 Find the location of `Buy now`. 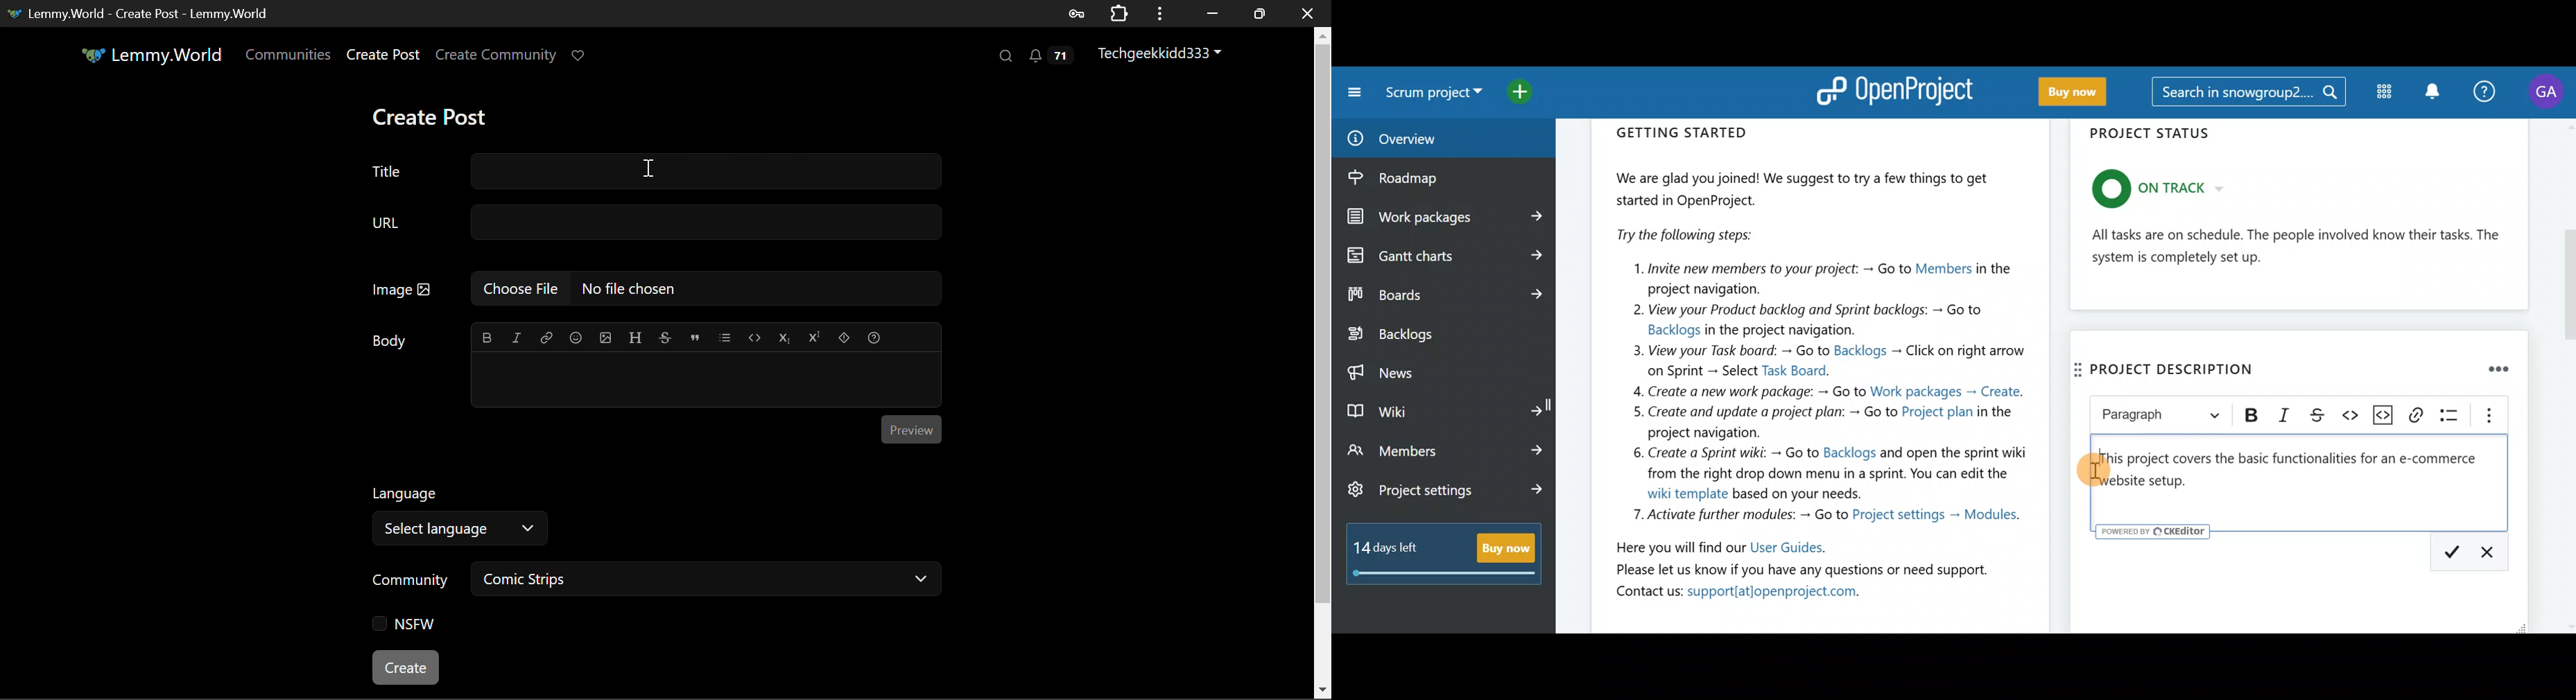

Buy now is located at coordinates (1449, 561).